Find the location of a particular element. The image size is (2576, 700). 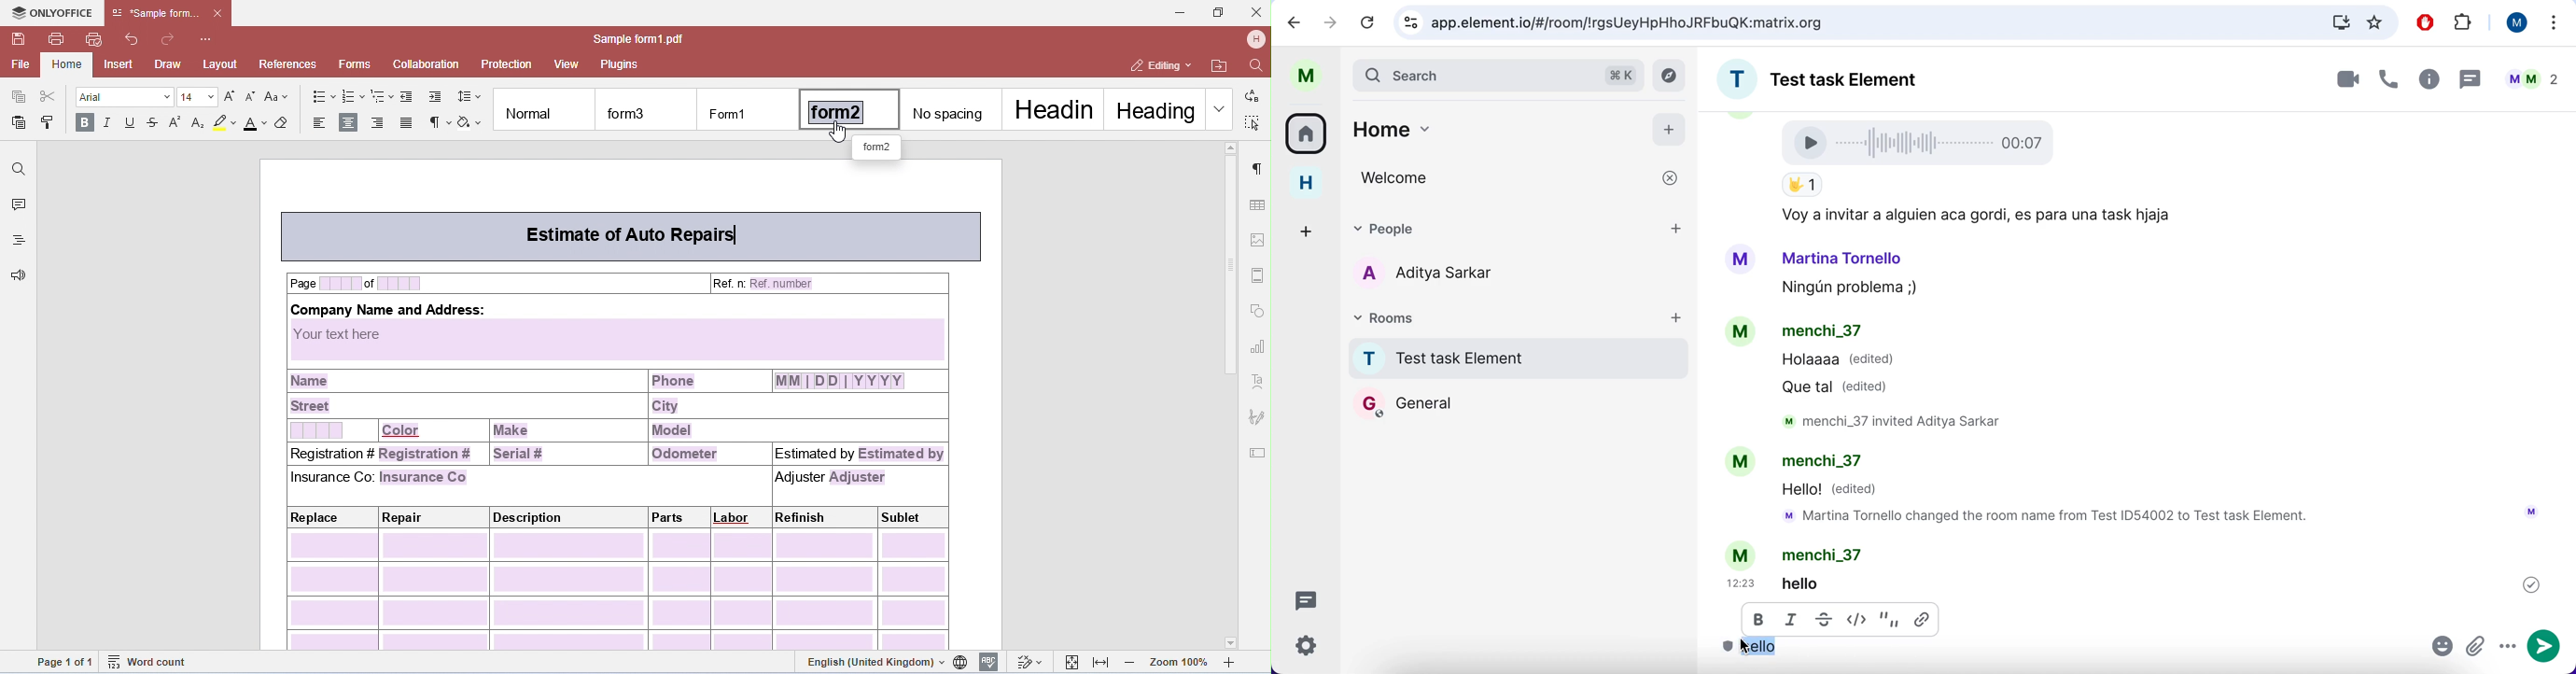

google search bar is located at coordinates (1848, 23).